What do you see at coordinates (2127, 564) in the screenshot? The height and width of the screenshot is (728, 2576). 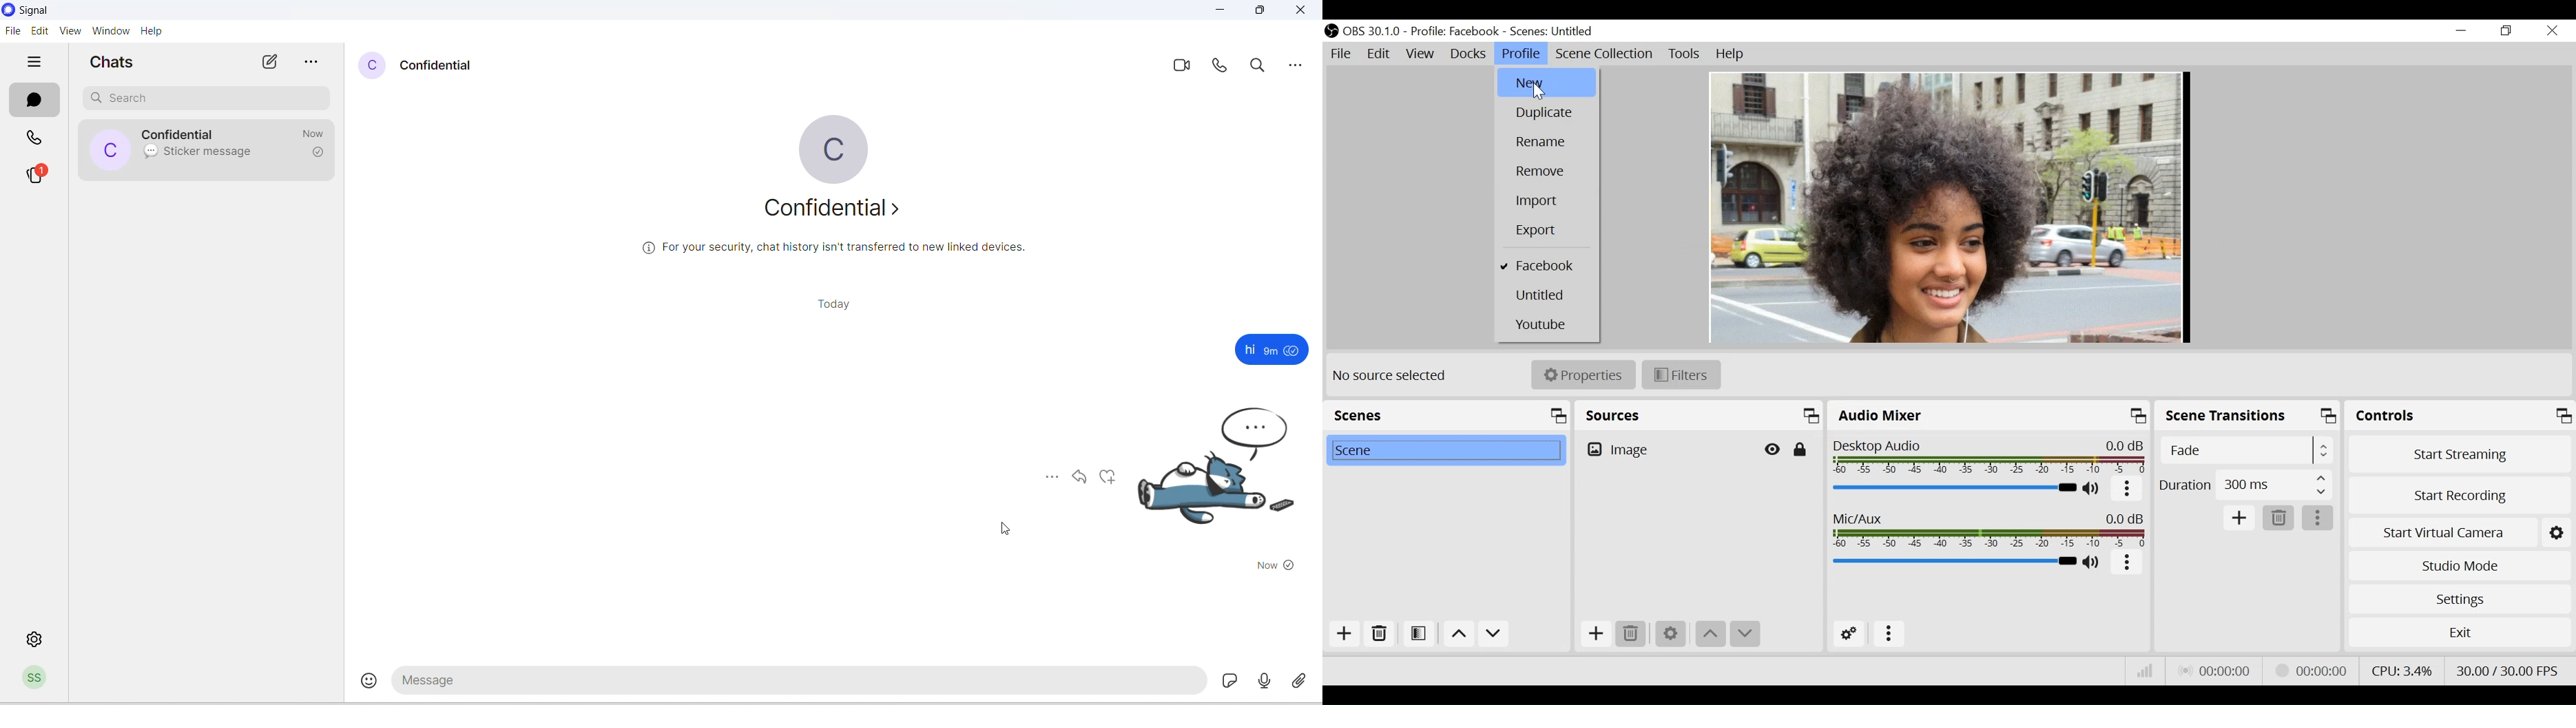 I see `more options` at bounding box center [2127, 564].